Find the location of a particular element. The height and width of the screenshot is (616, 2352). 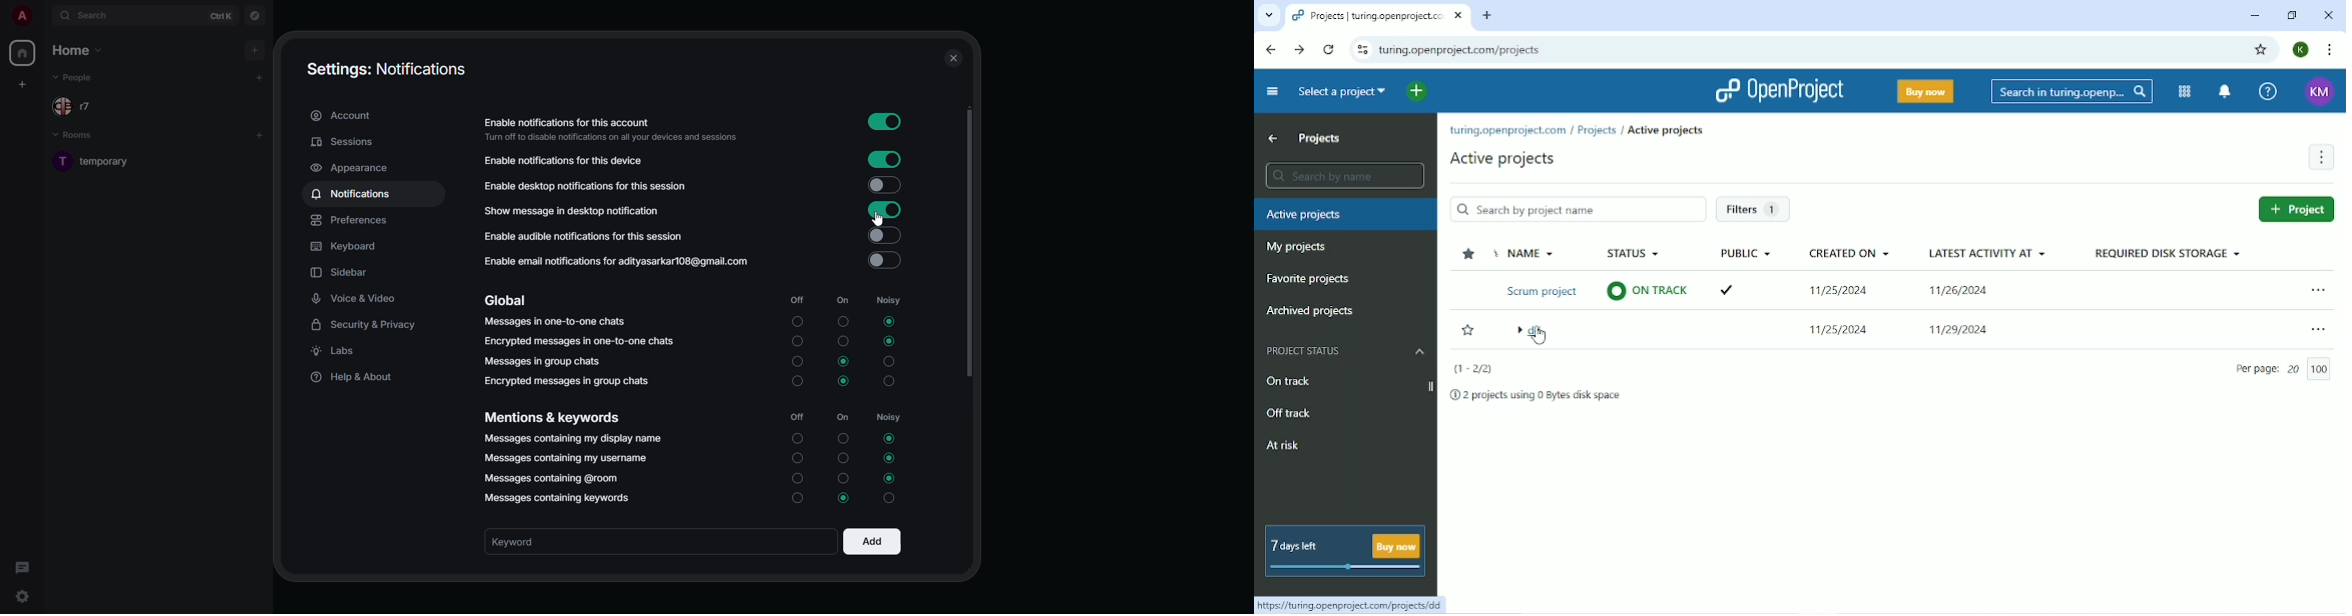

show message in desktop notification is located at coordinates (571, 212).